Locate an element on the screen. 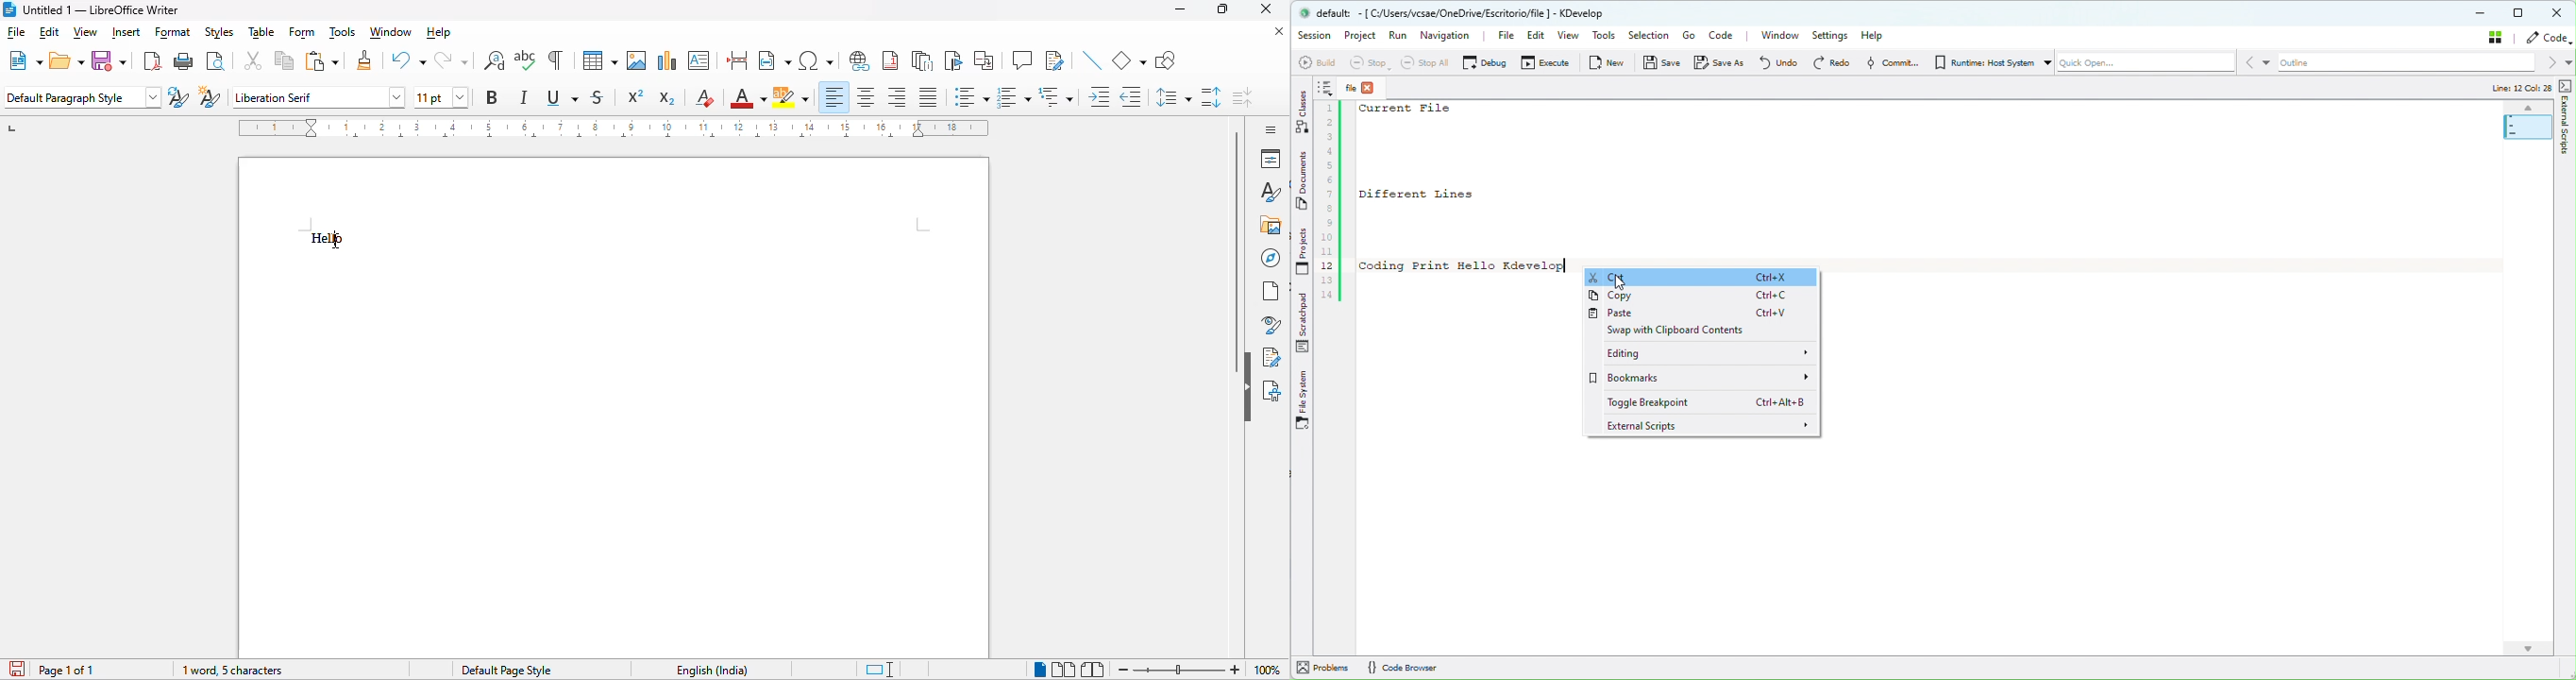 Image resolution: width=2576 pixels, height=700 pixels. File is located at coordinates (1363, 85).